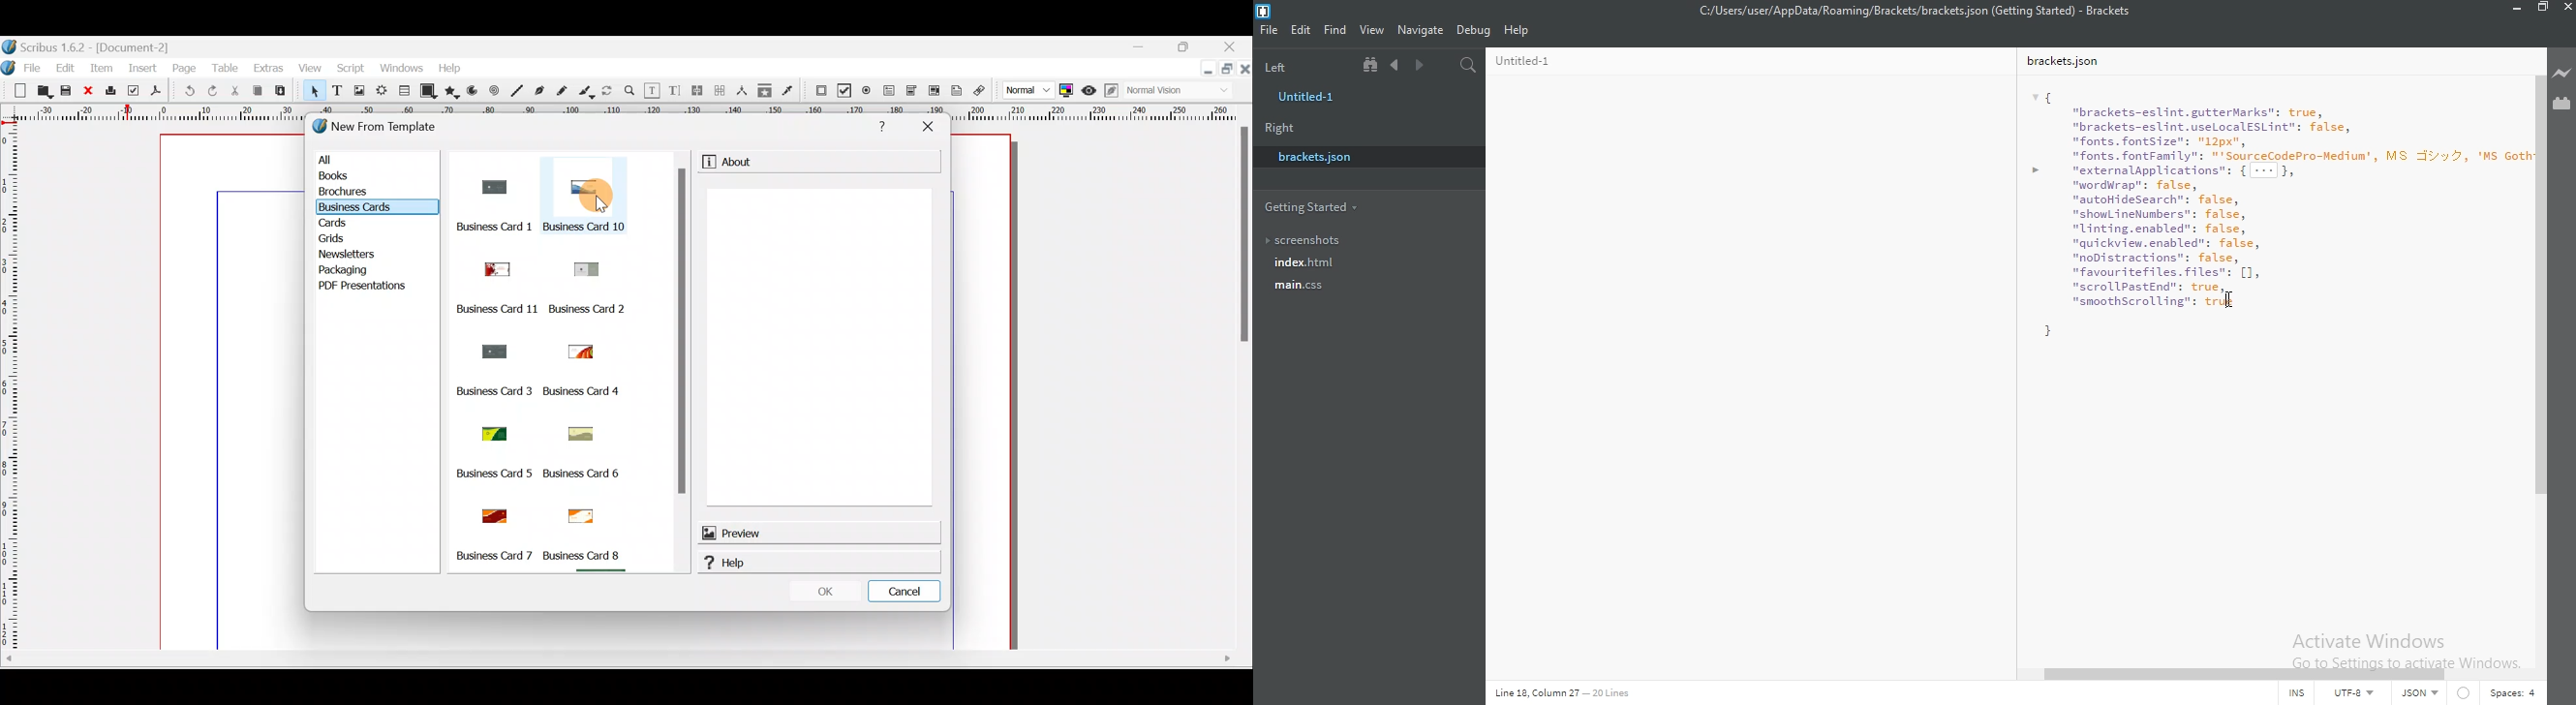 This screenshot has height=728, width=2576. What do you see at coordinates (381, 93) in the screenshot?
I see `Render frame` at bounding box center [381, 93].